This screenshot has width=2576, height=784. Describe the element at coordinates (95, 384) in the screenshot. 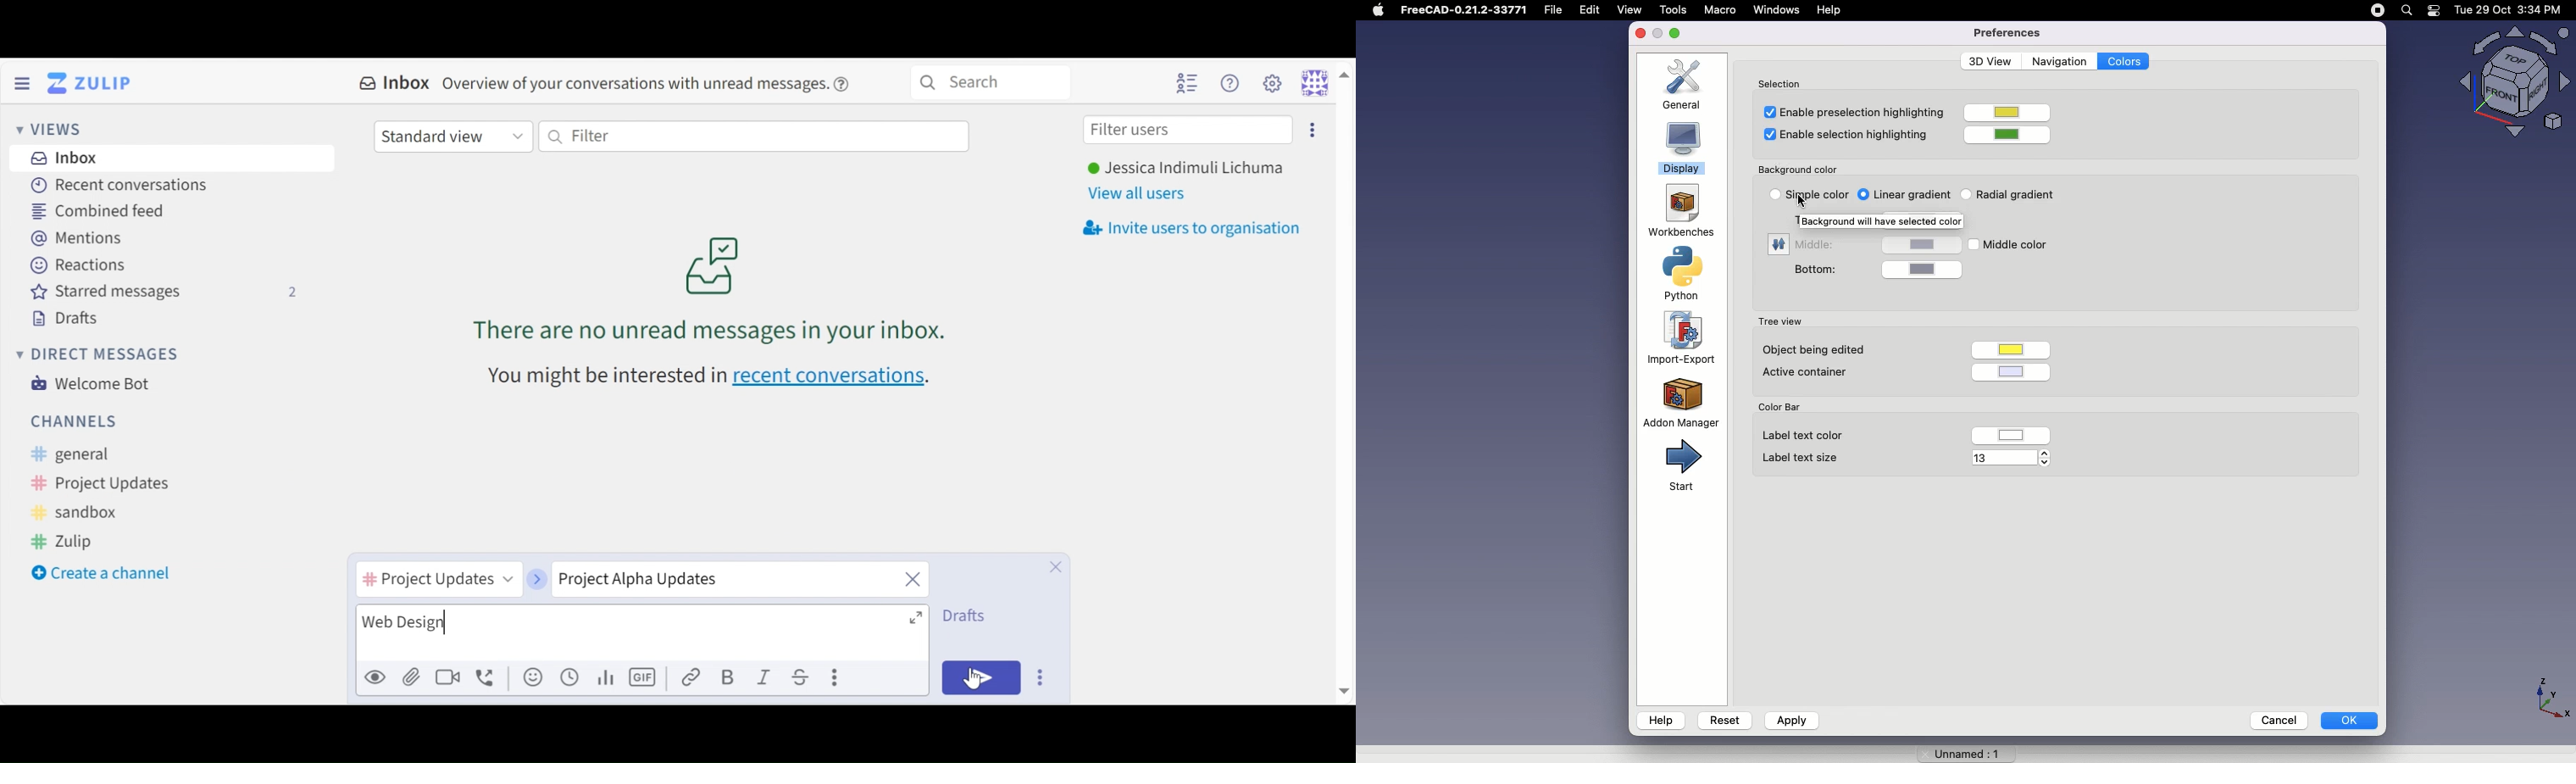

I see `Welcome Bot` at that location.